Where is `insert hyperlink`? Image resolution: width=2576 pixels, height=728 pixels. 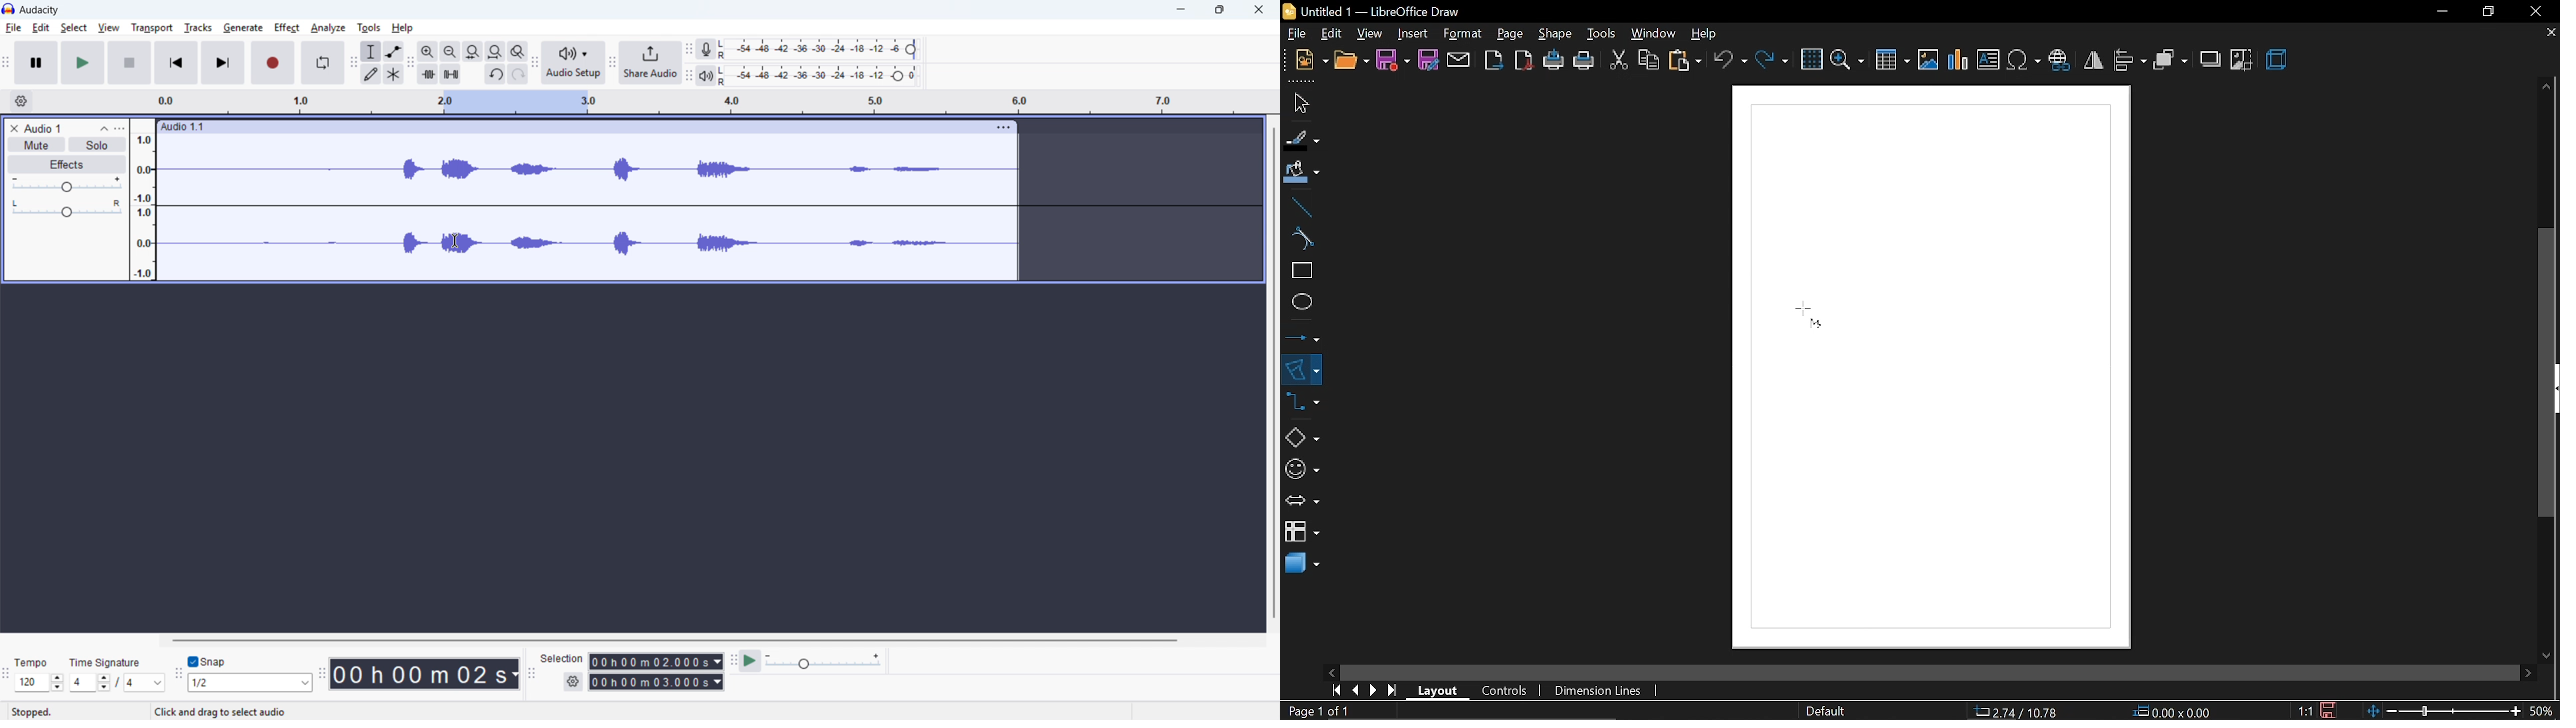
insert hyperlink is located at coordinates (2062, 58).